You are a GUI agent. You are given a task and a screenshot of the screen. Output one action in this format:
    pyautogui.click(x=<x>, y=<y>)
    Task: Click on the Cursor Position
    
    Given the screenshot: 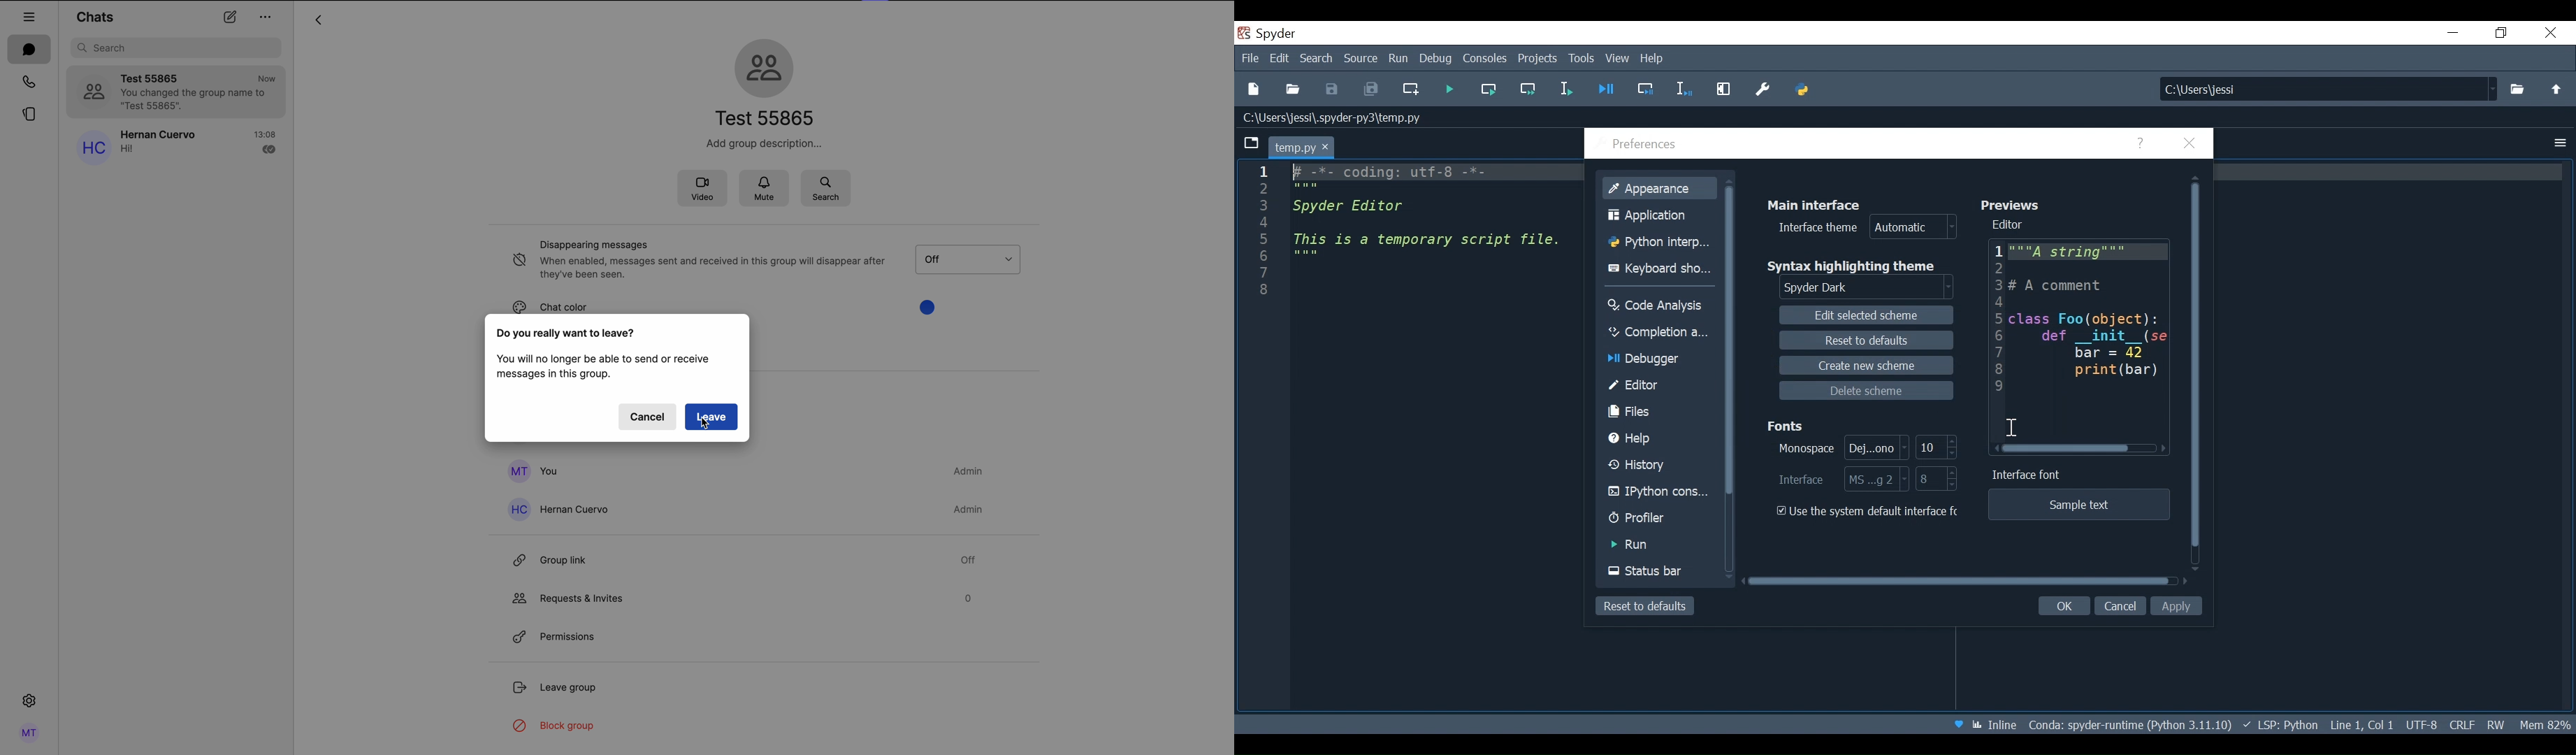 What is the action you would take?
    pyautogui.click(x=2361, y=724)
    